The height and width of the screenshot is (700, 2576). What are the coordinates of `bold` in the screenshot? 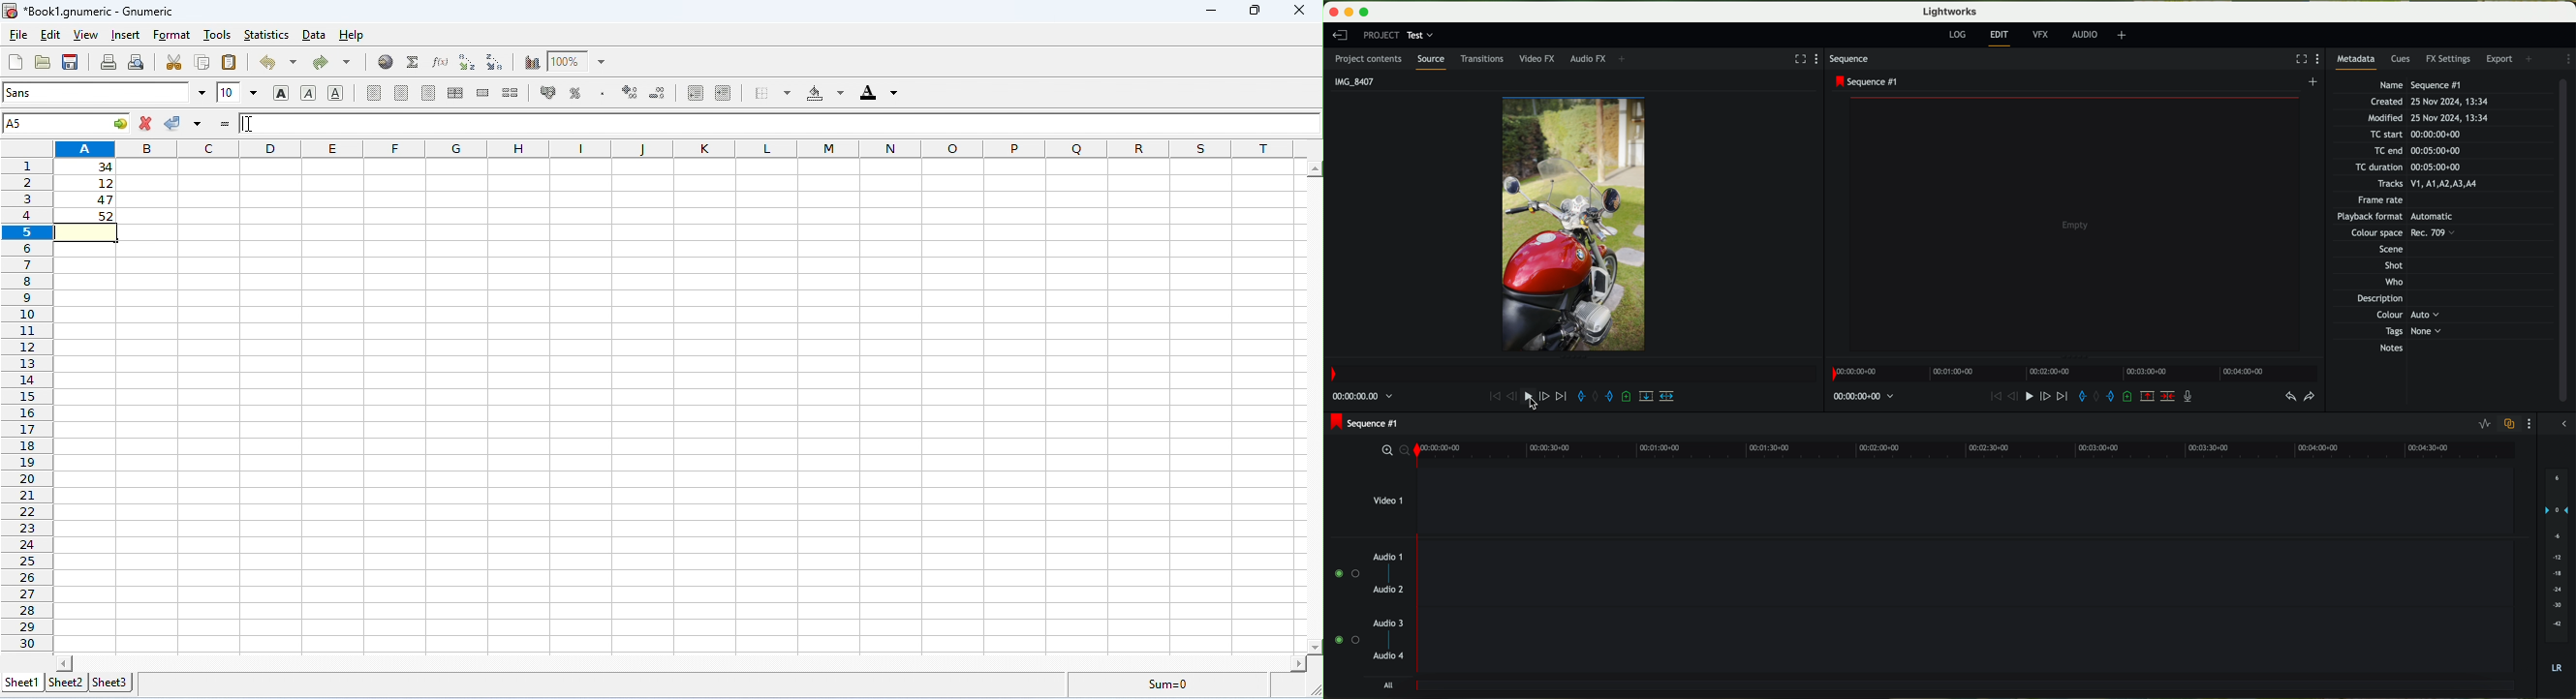 It's located at (282, 94).